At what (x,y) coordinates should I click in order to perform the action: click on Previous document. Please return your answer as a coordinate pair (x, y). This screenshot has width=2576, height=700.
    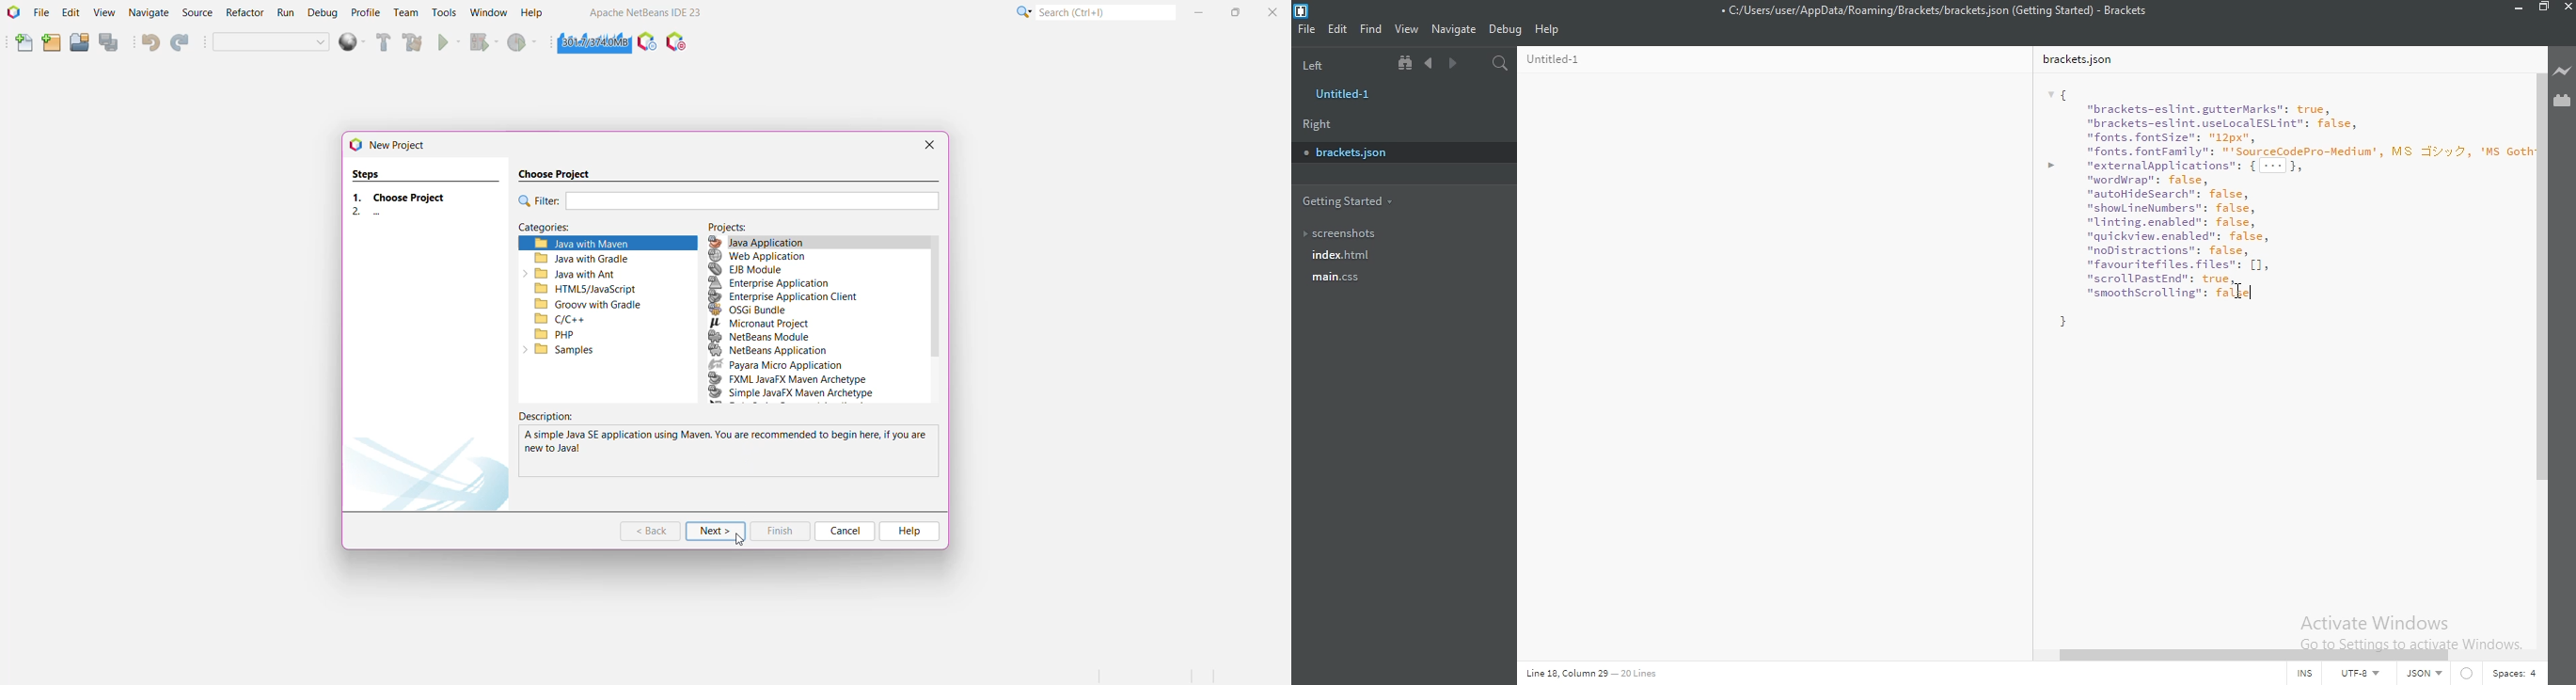
    Looking at the image, I should click on (1431, 62).